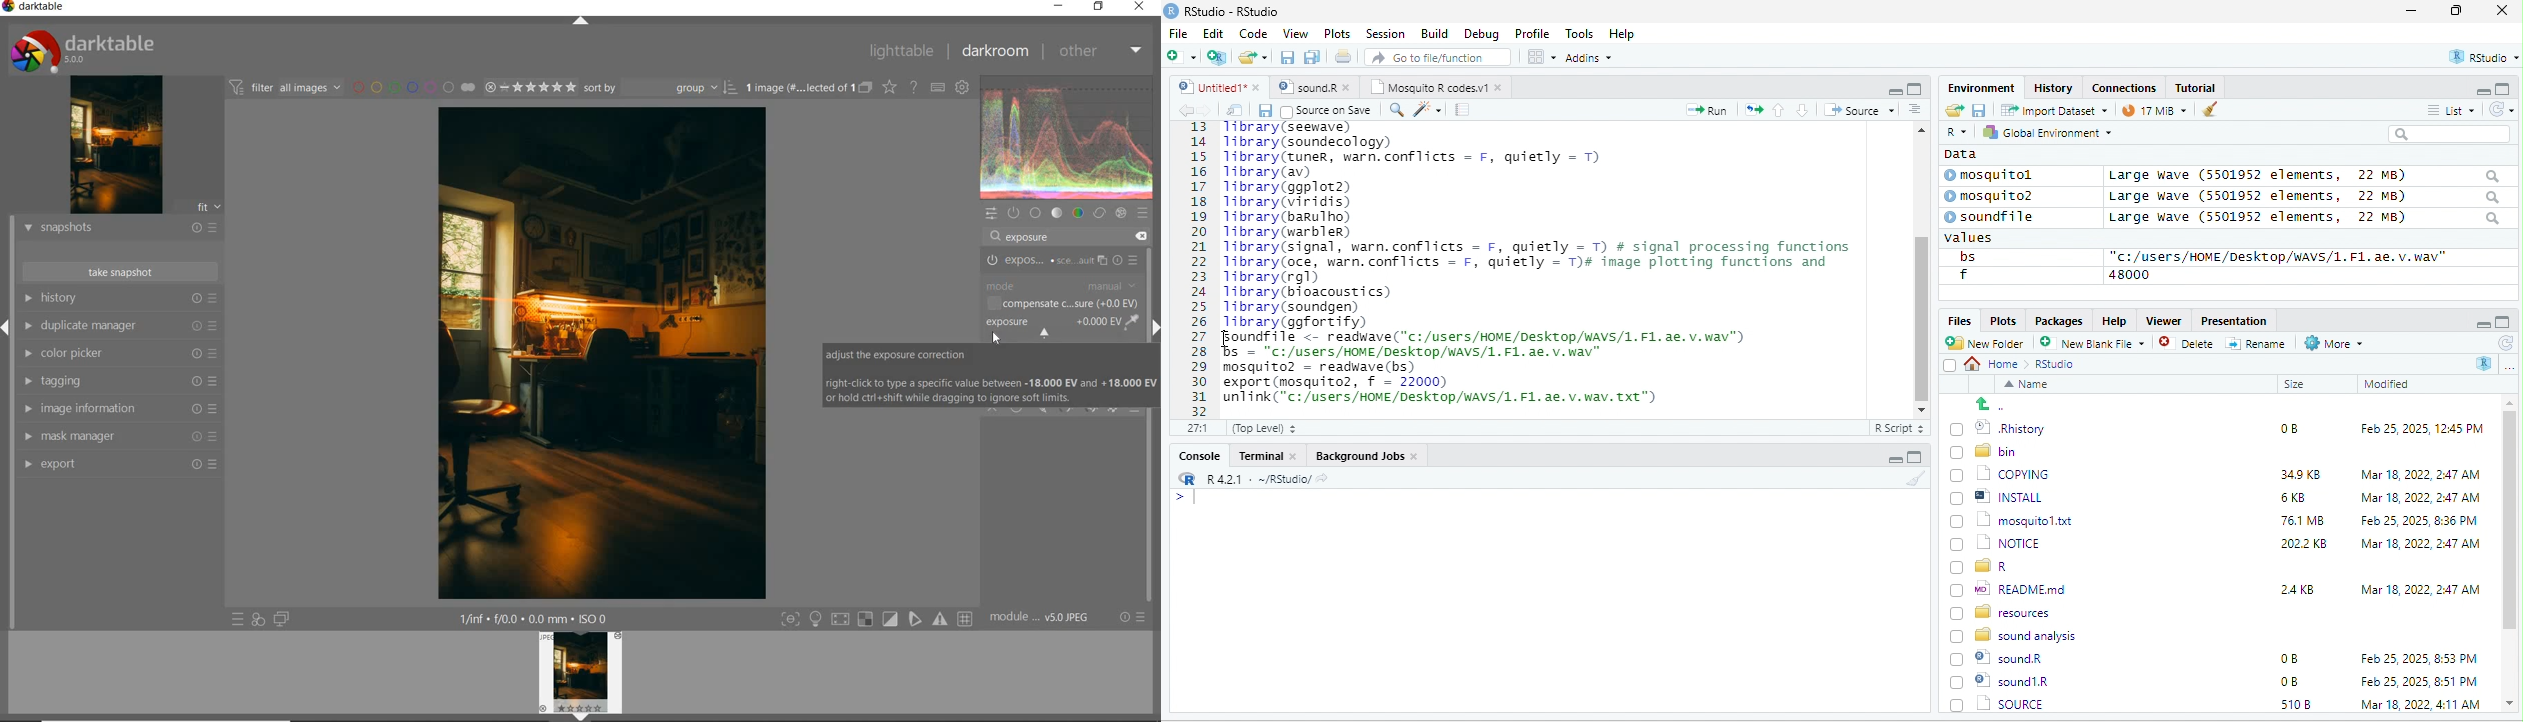  What do you see at coordinates (1345, 59) in the screenshot?
I see `open` at bounding box center [1345, 59].